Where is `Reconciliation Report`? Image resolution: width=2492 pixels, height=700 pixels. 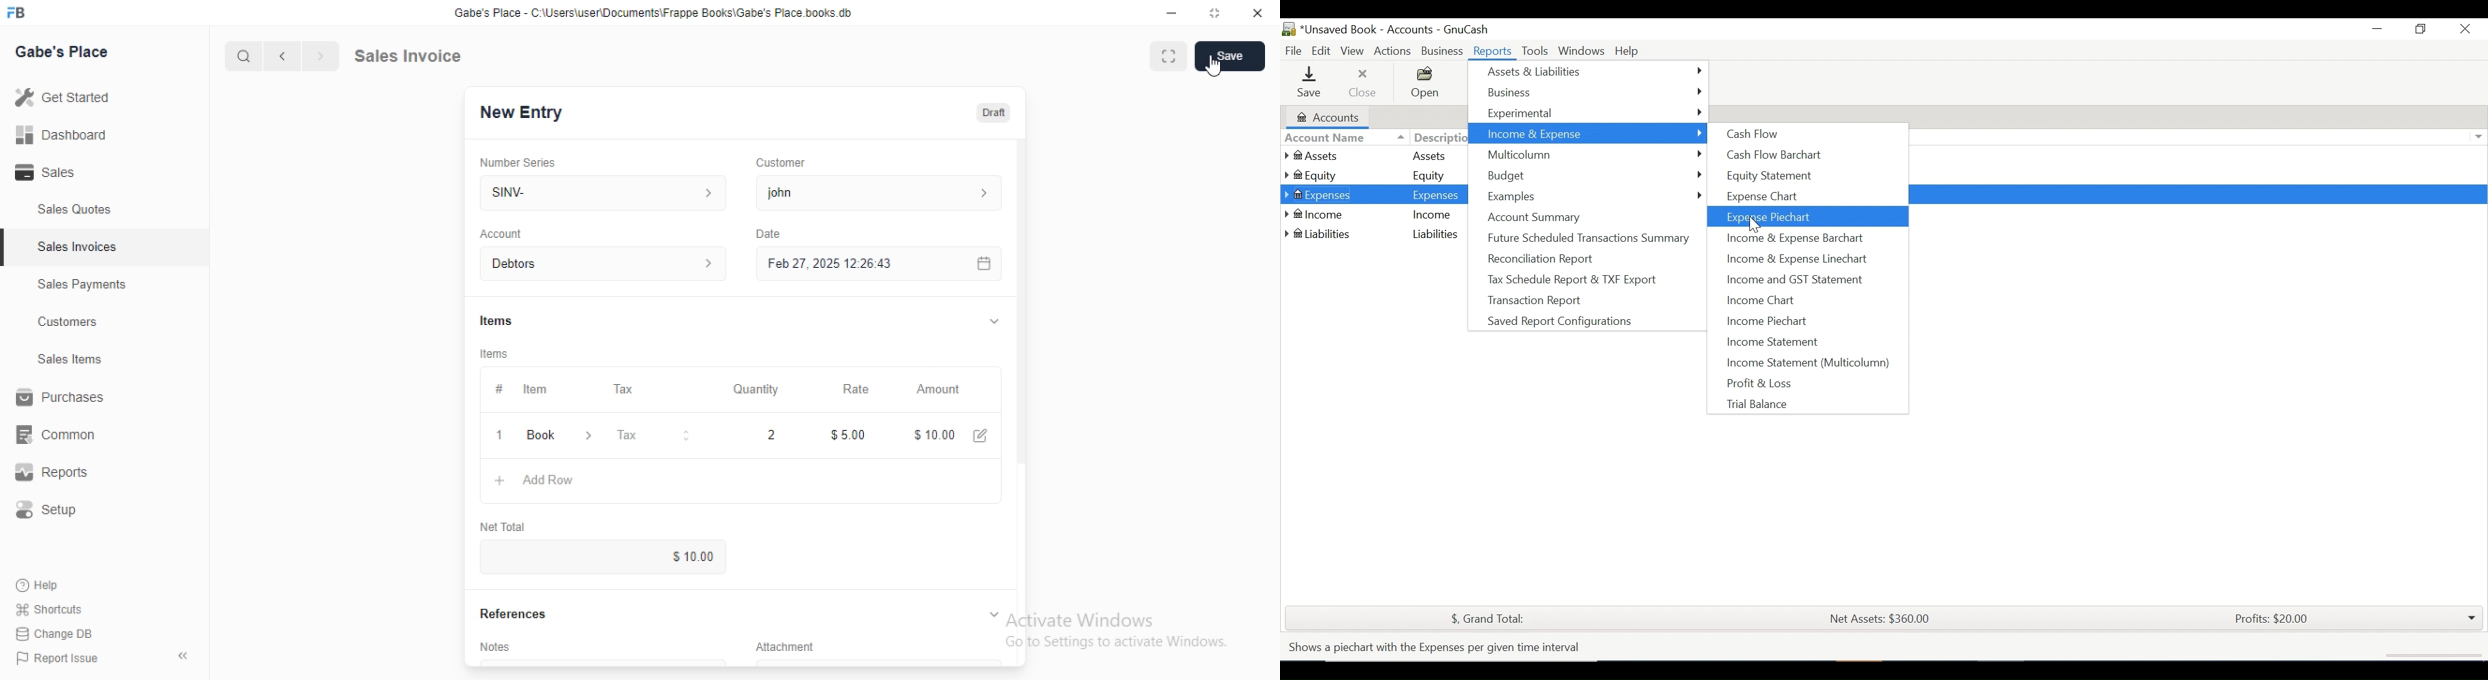
Reconciliation Report is located at coordinates (1540, 258).